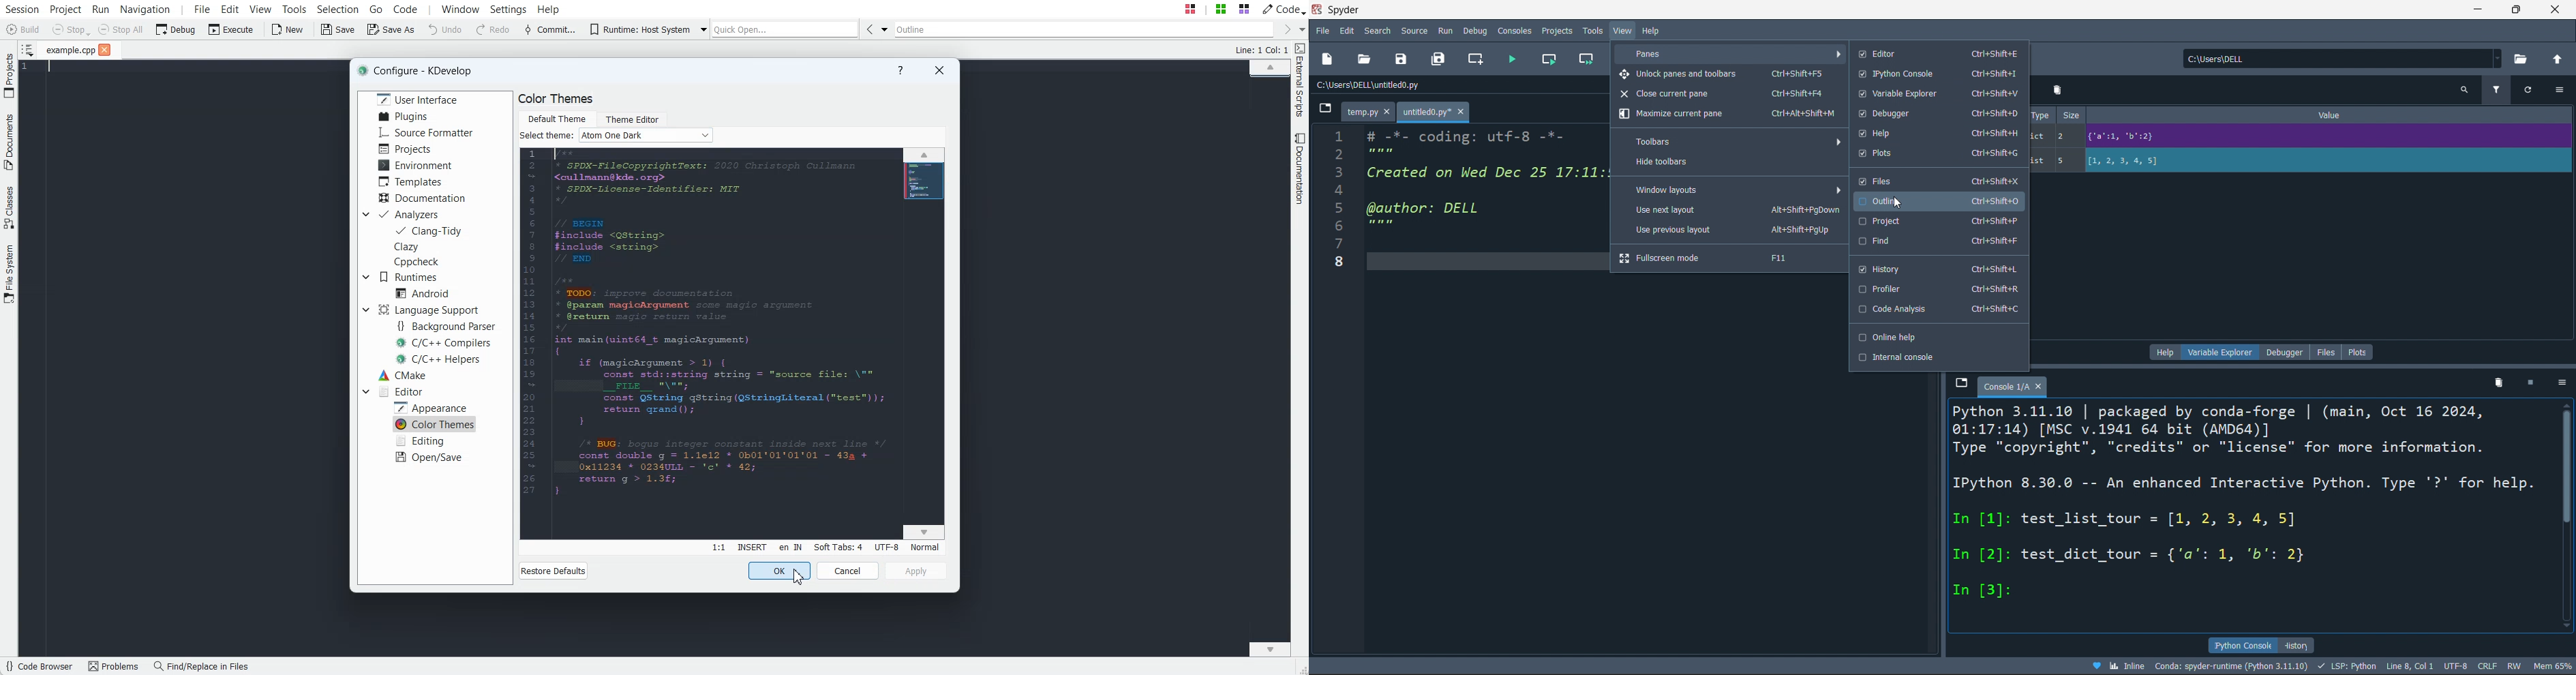  What do you see at coordinates (1941, 93) in the screenshot?
I see `variable explorer` at bounding box center [1941, 93].